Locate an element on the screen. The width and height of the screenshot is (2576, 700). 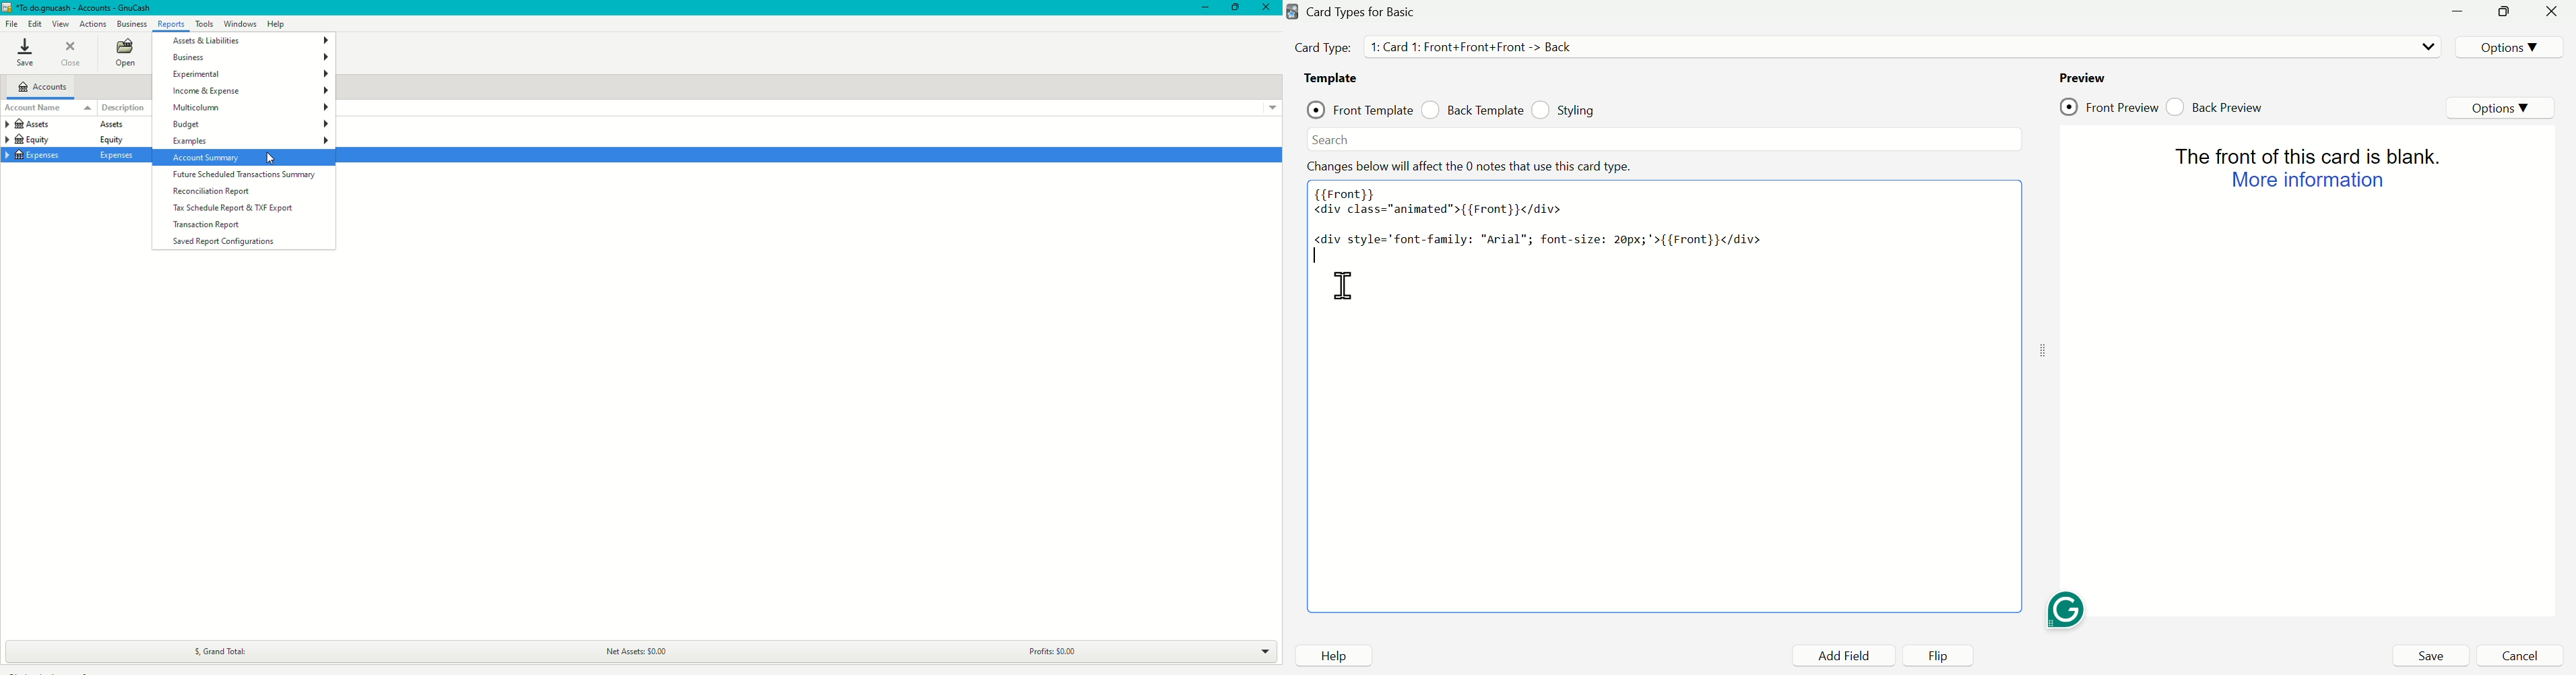
Add Field is located at coordinates (1836, 655).